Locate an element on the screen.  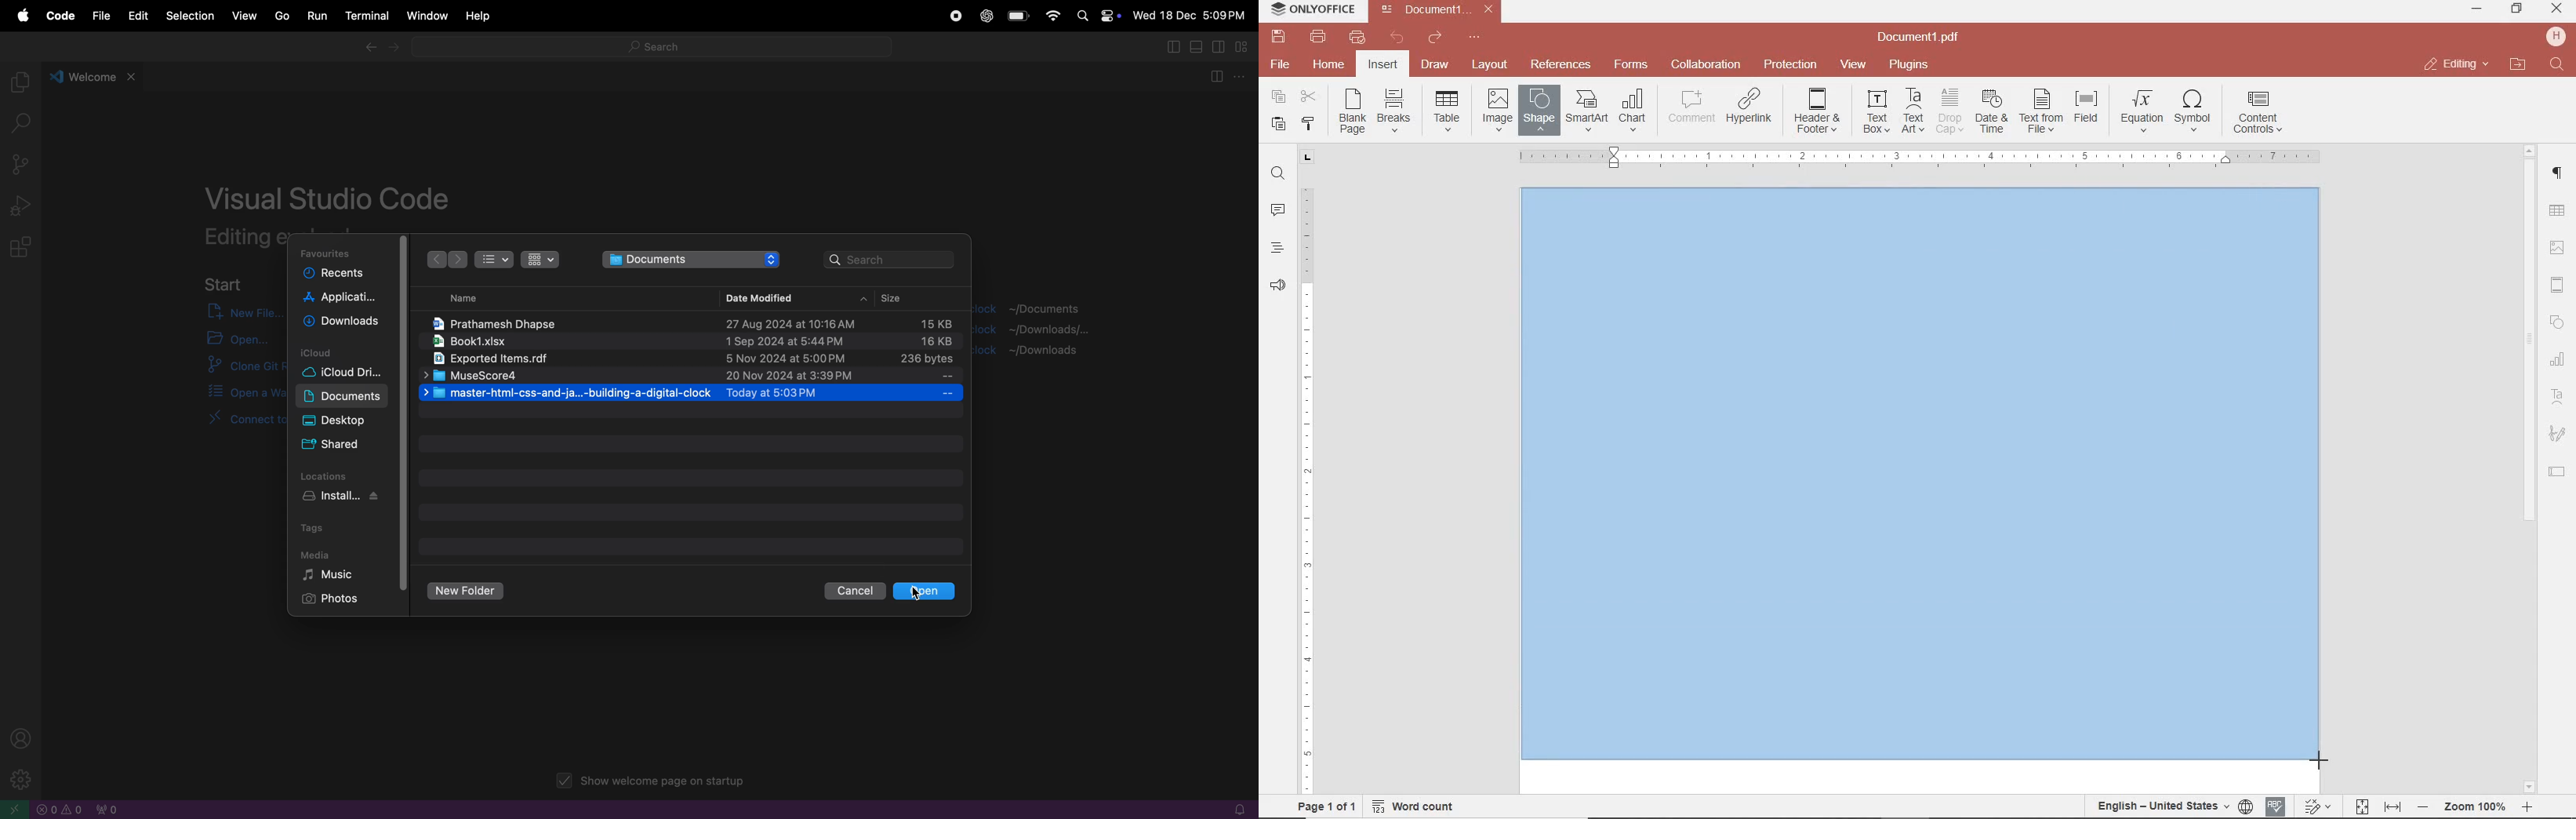
open walk through is located at coordinates (234, 393).